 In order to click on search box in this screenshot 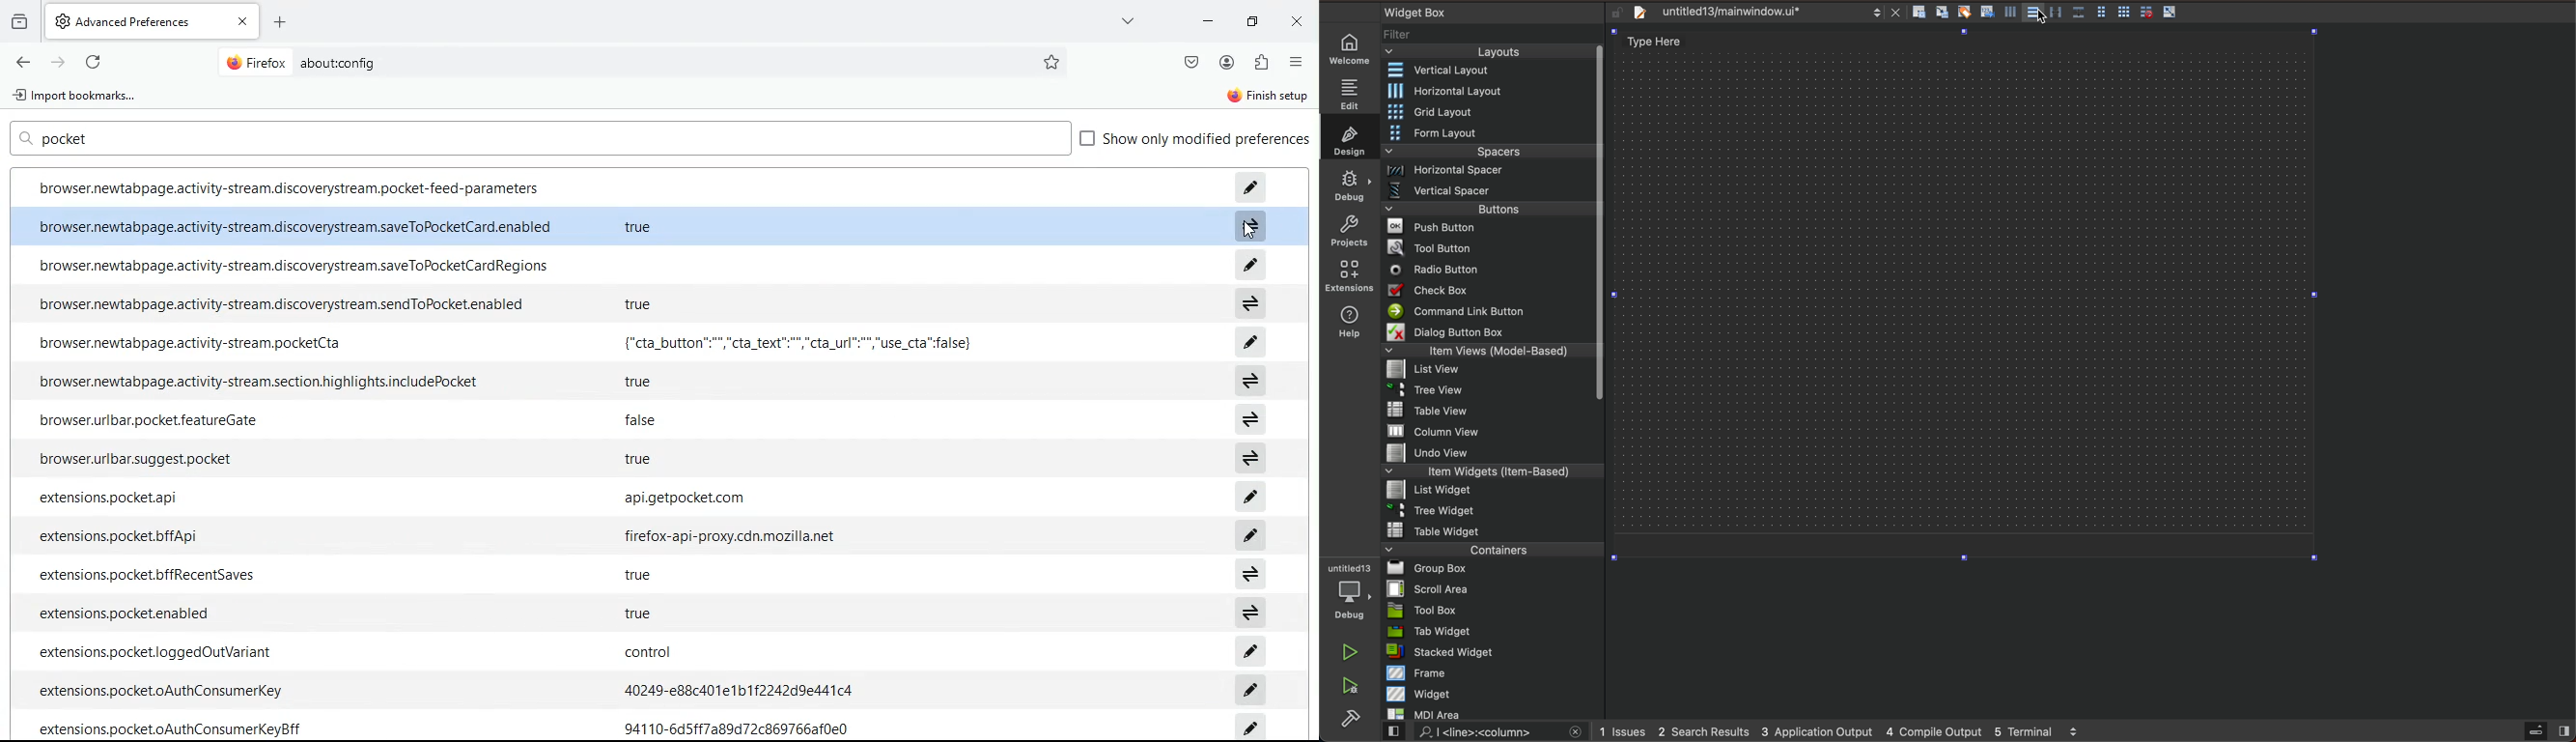, I will do `click(541, 137)`.